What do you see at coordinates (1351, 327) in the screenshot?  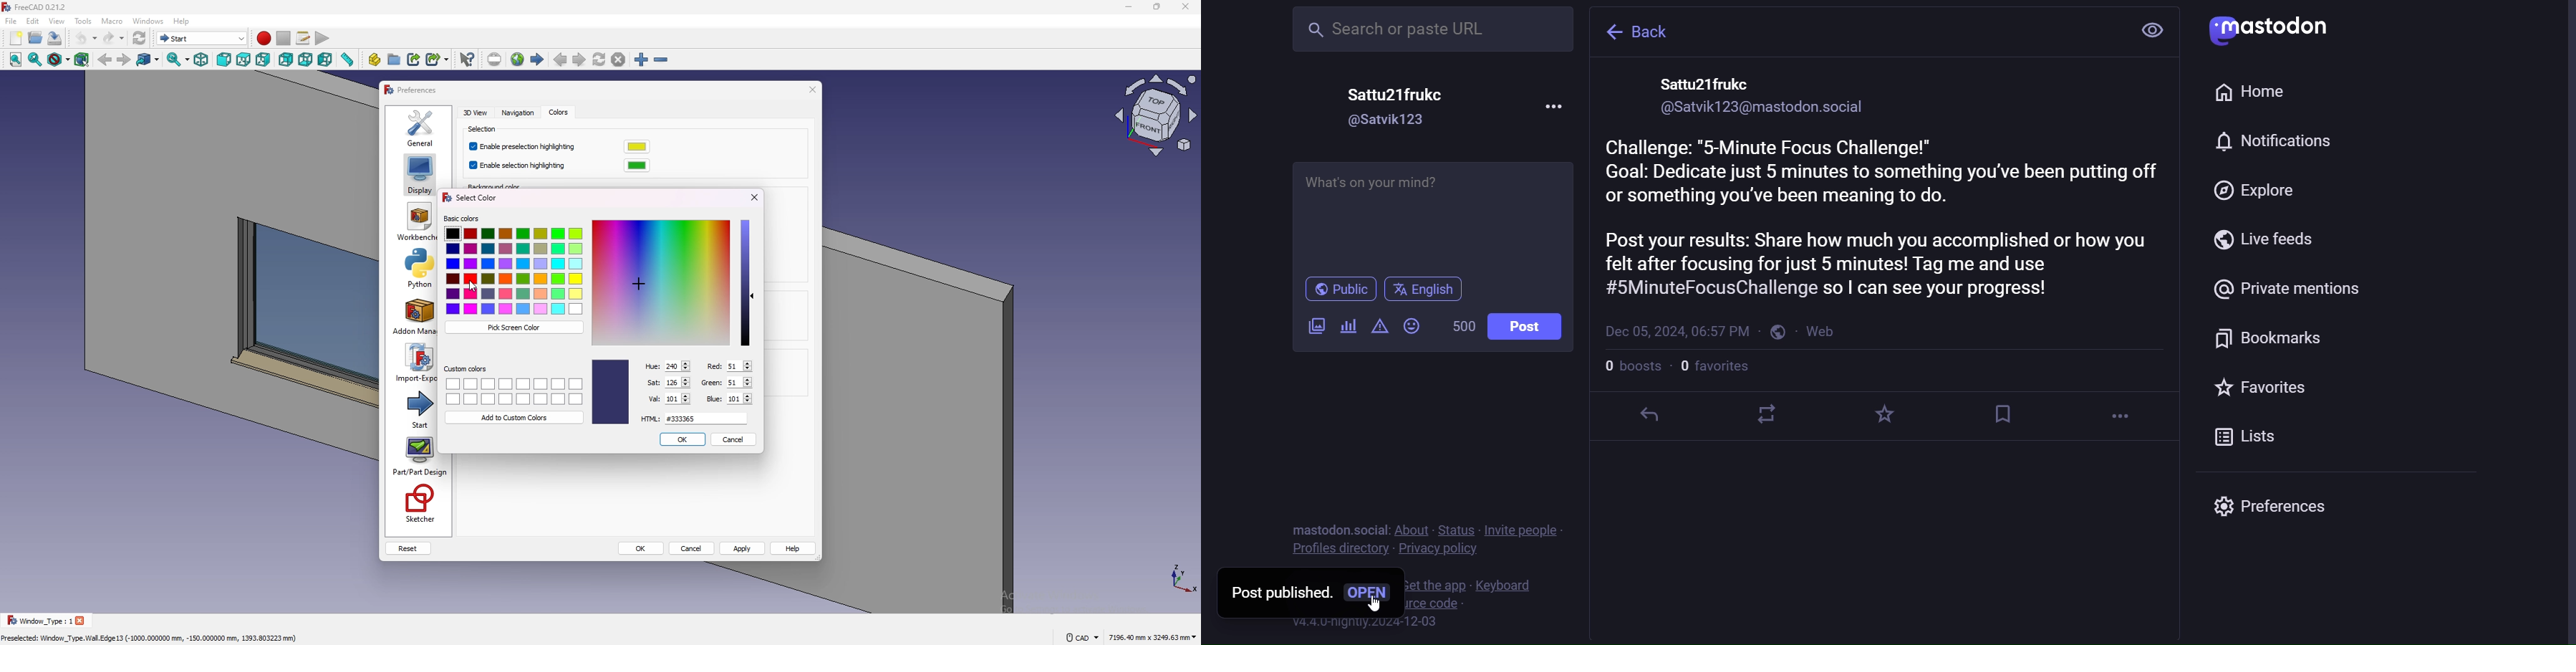 I see `poll` at bounding box center [1351, 327].